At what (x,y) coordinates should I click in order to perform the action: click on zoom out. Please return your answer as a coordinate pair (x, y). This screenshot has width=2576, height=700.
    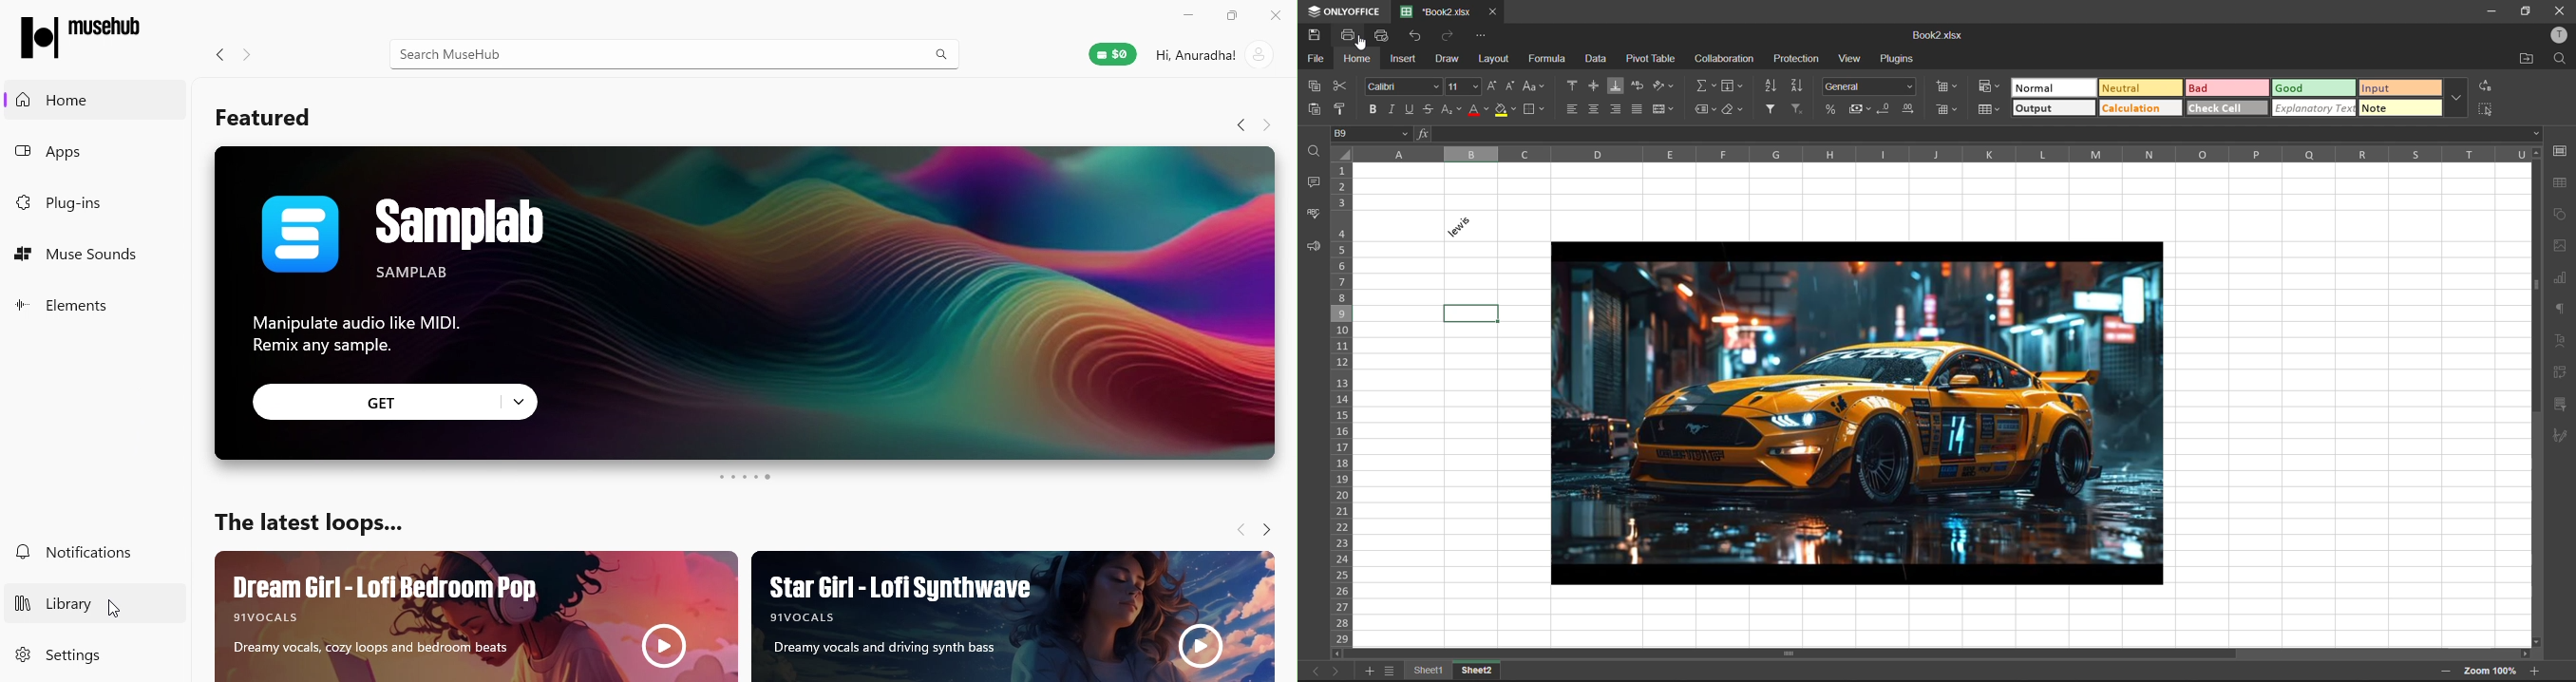
    Looking at the image, I should click on (2448, 670).